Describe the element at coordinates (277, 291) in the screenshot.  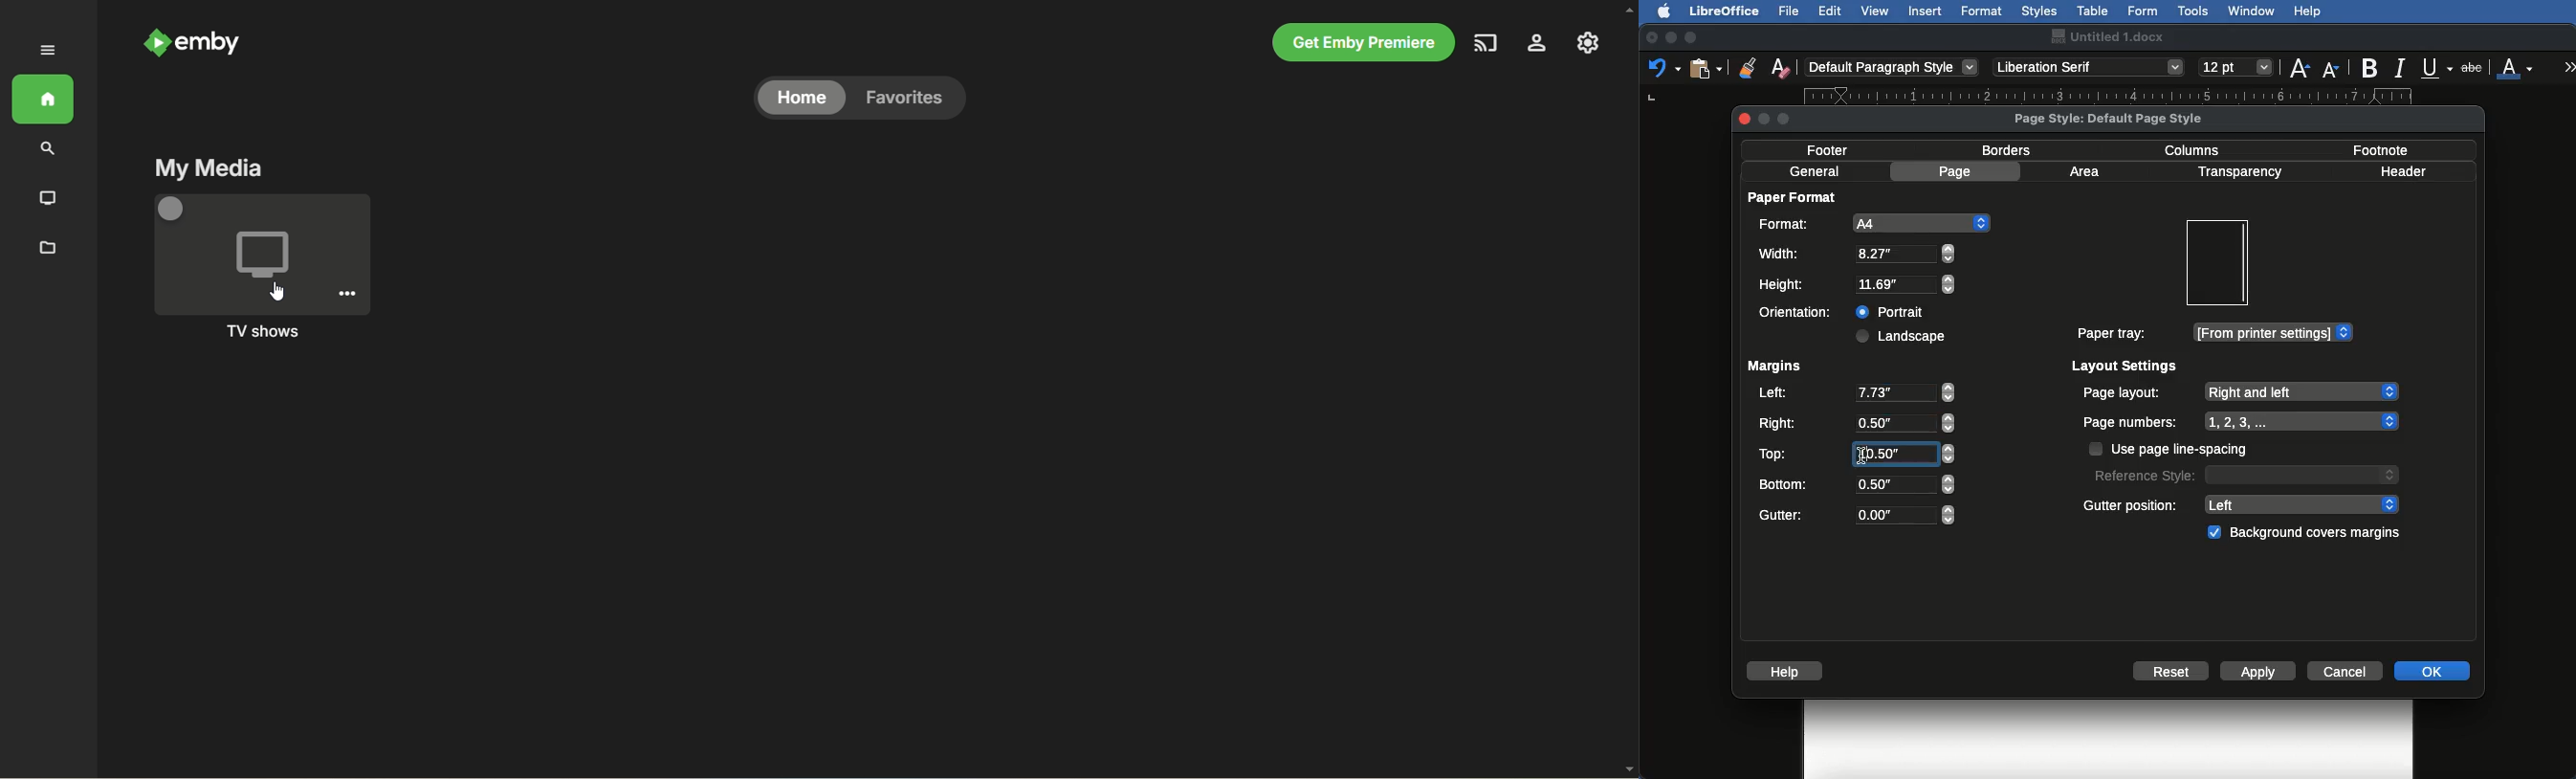
I see `Cursor` at that location.